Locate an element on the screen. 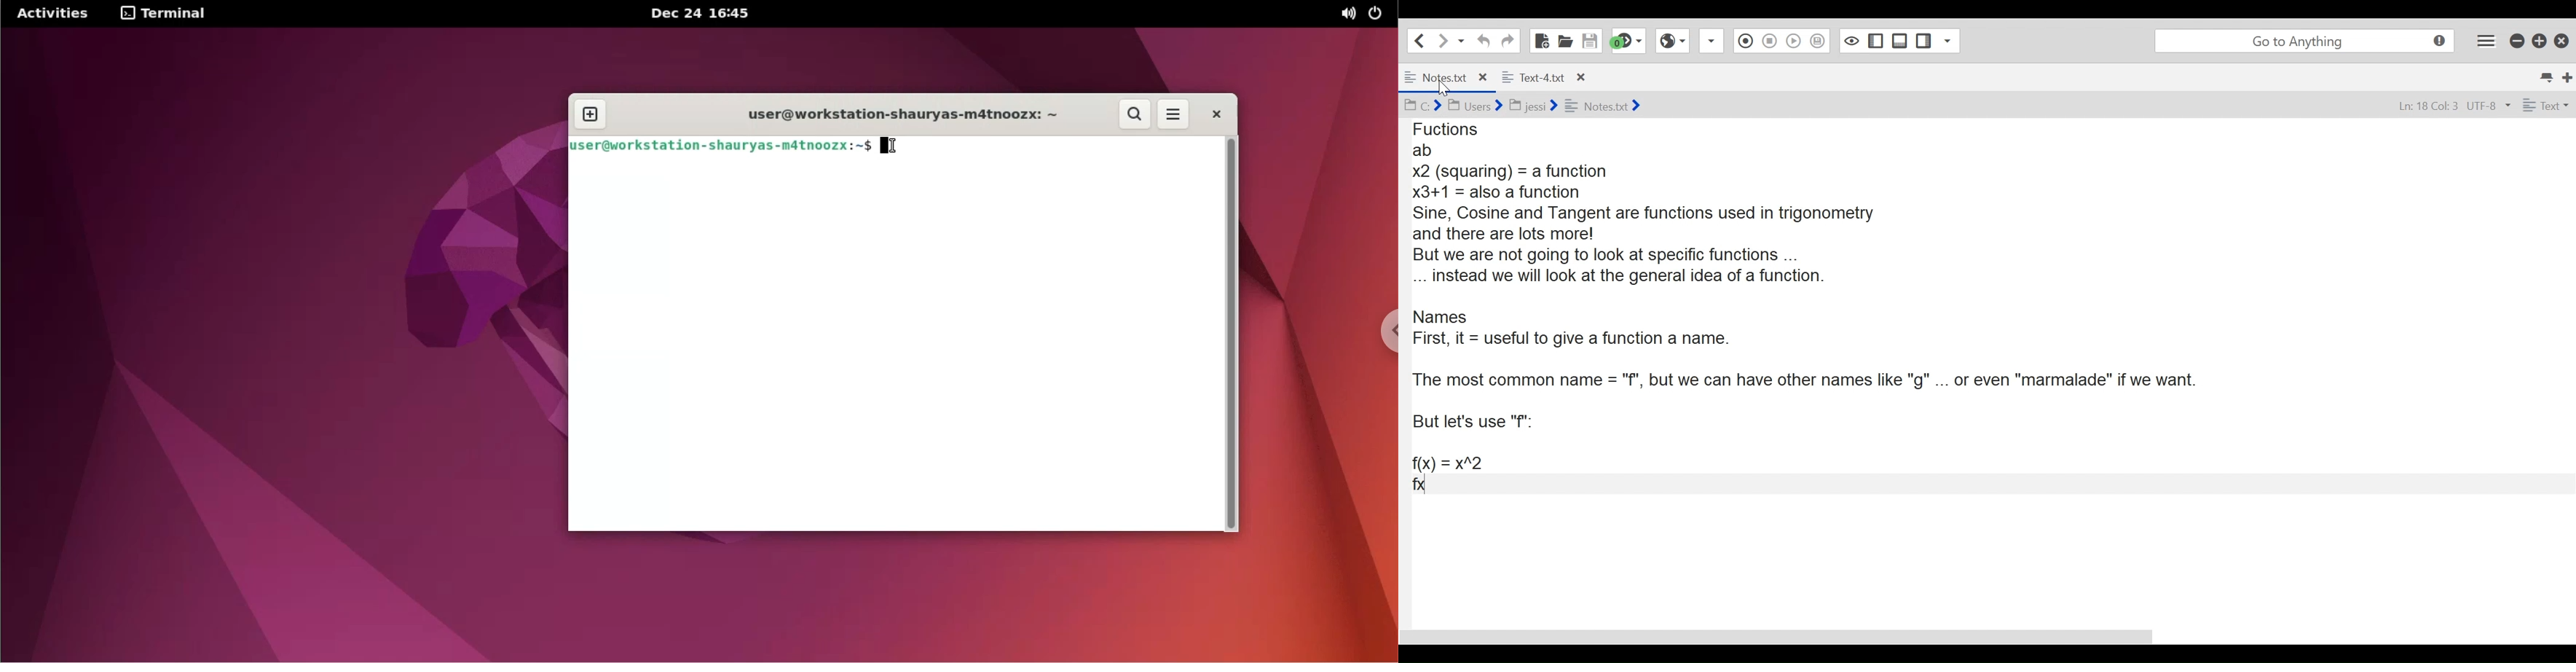  notes.txt is located at coordinates (1603, 105).